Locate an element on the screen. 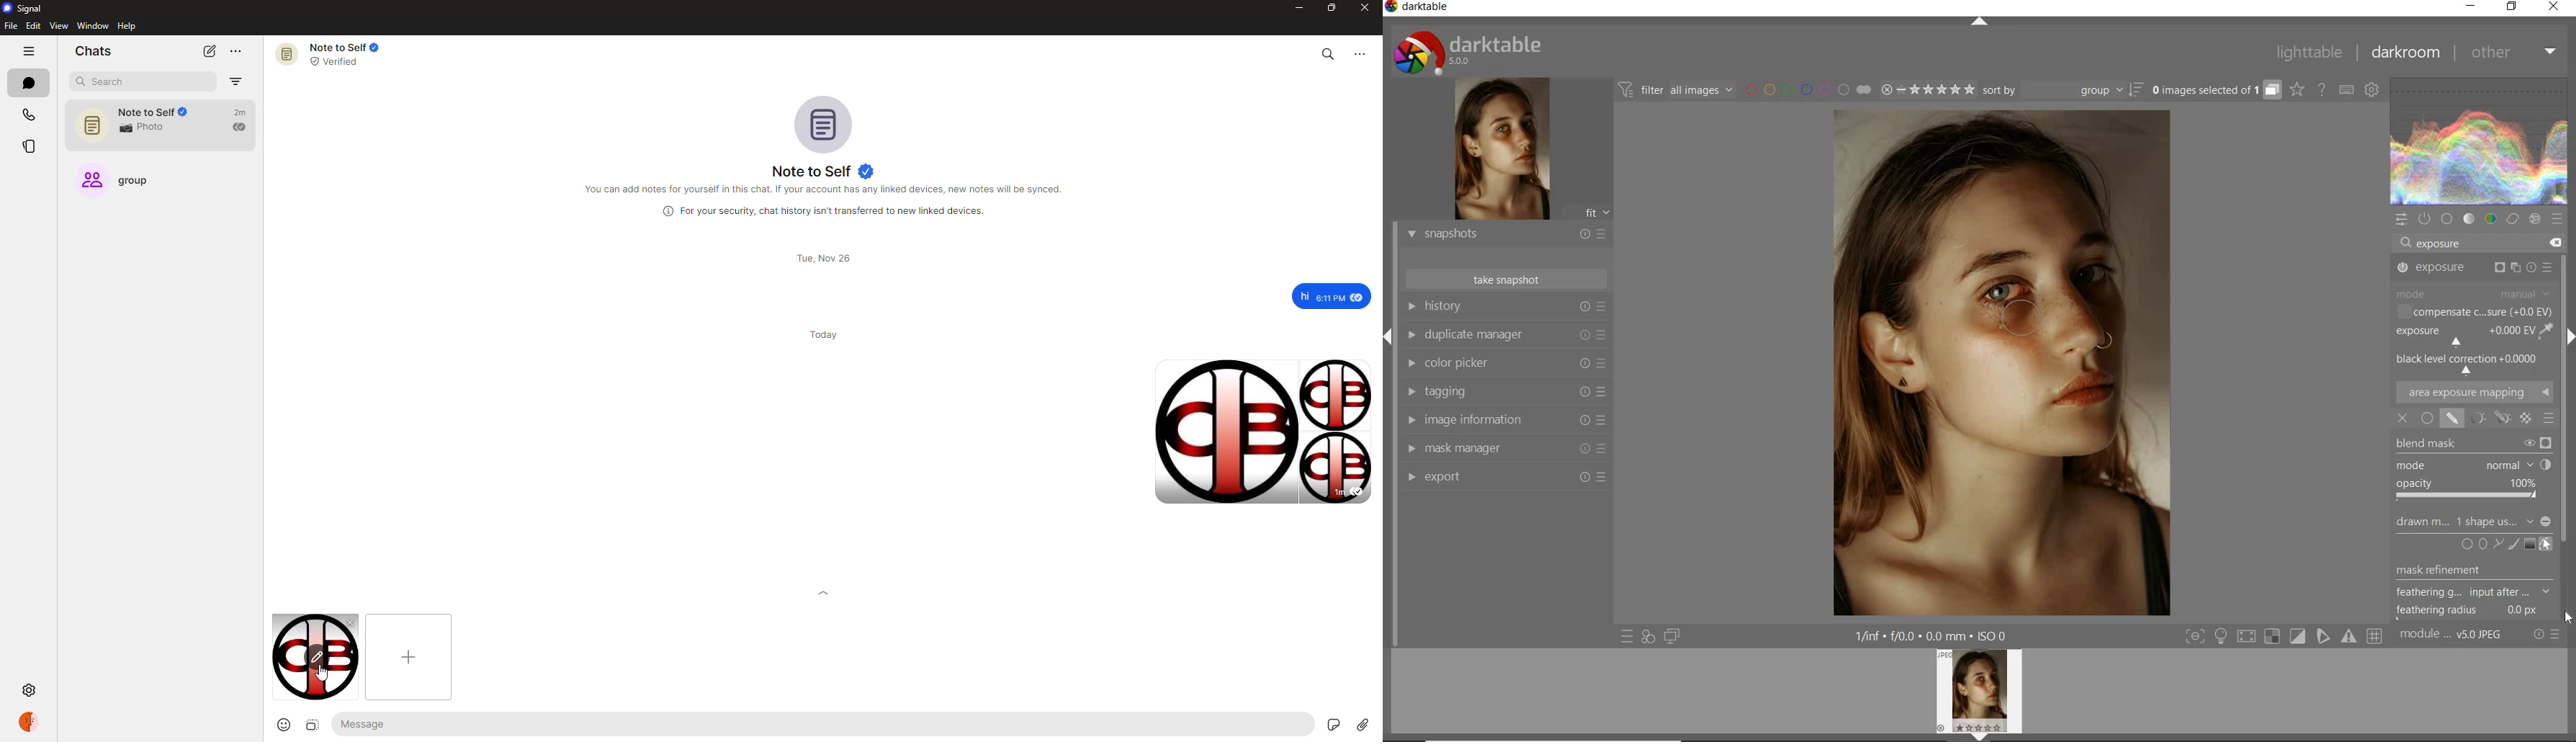 The width and height of the screenshot is (2576, 756). restore is located at coordinates (2512, 9).